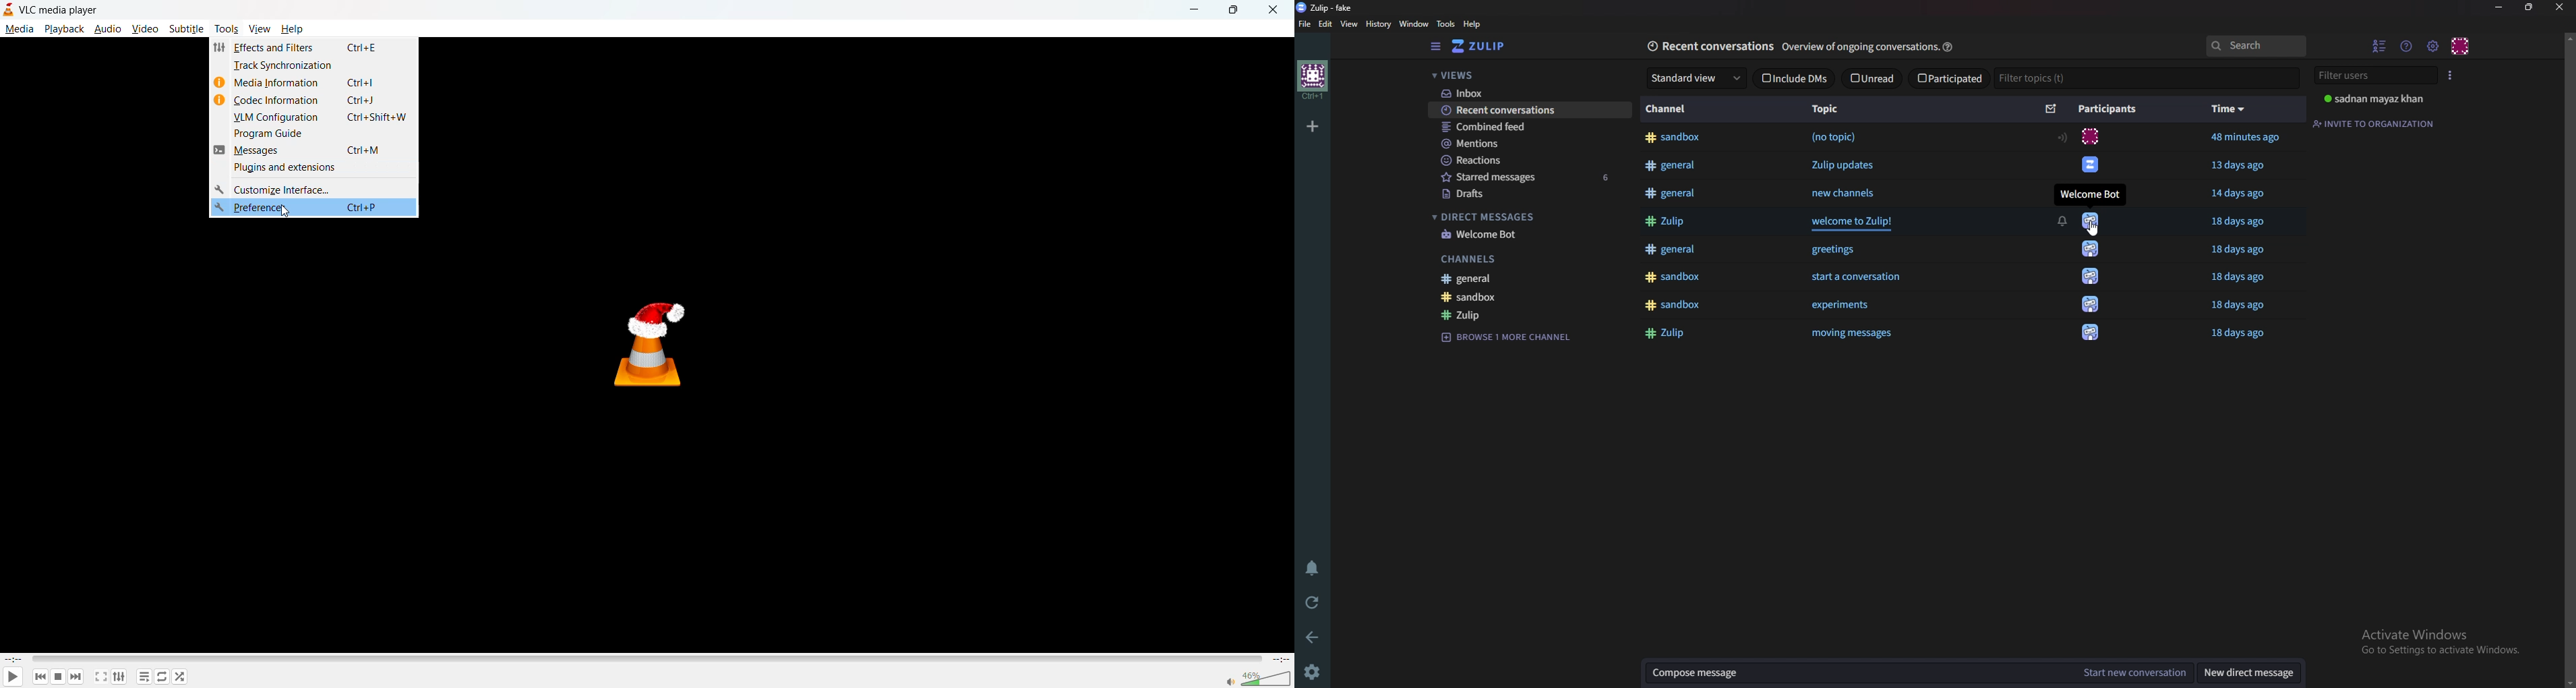 Image resolution: width=2576 pixels, height=700 pixels. Describe the element at coordinates (1855, 222) in the screenshot. I see `welcome to Zulip!` at that location.